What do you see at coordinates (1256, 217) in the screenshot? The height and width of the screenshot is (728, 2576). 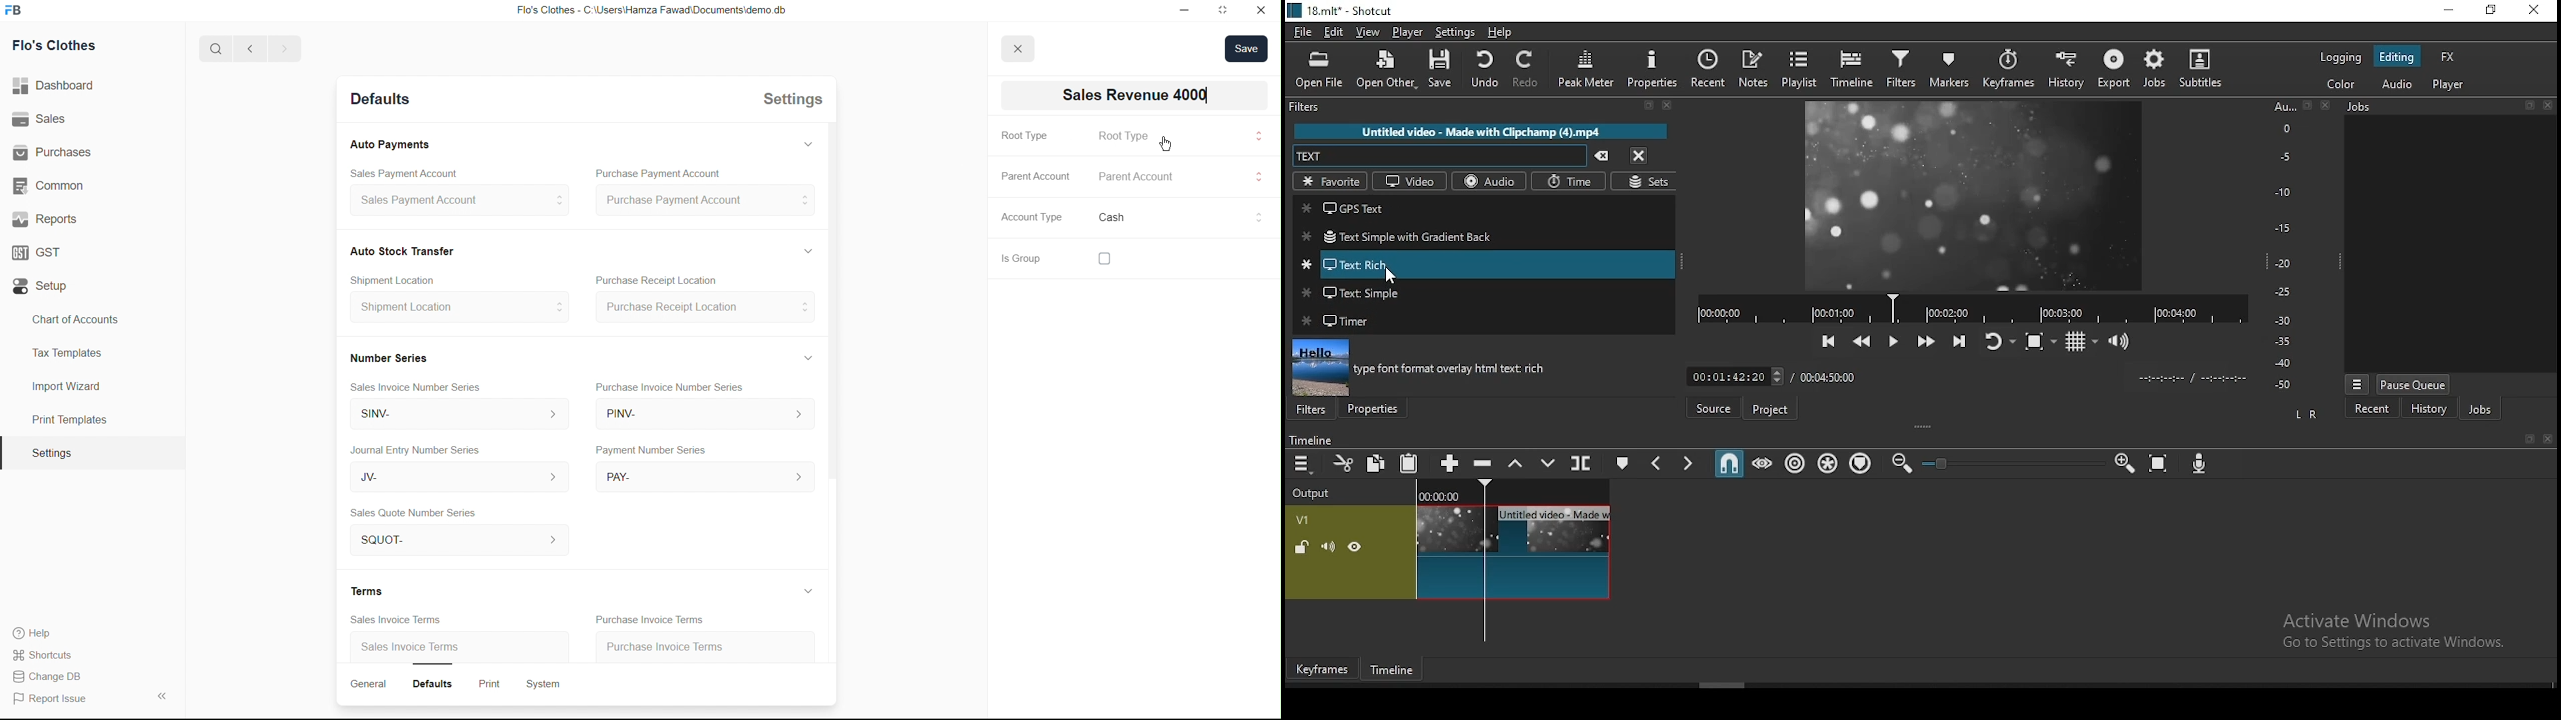 I see `` at bounding box center [1256, 217].